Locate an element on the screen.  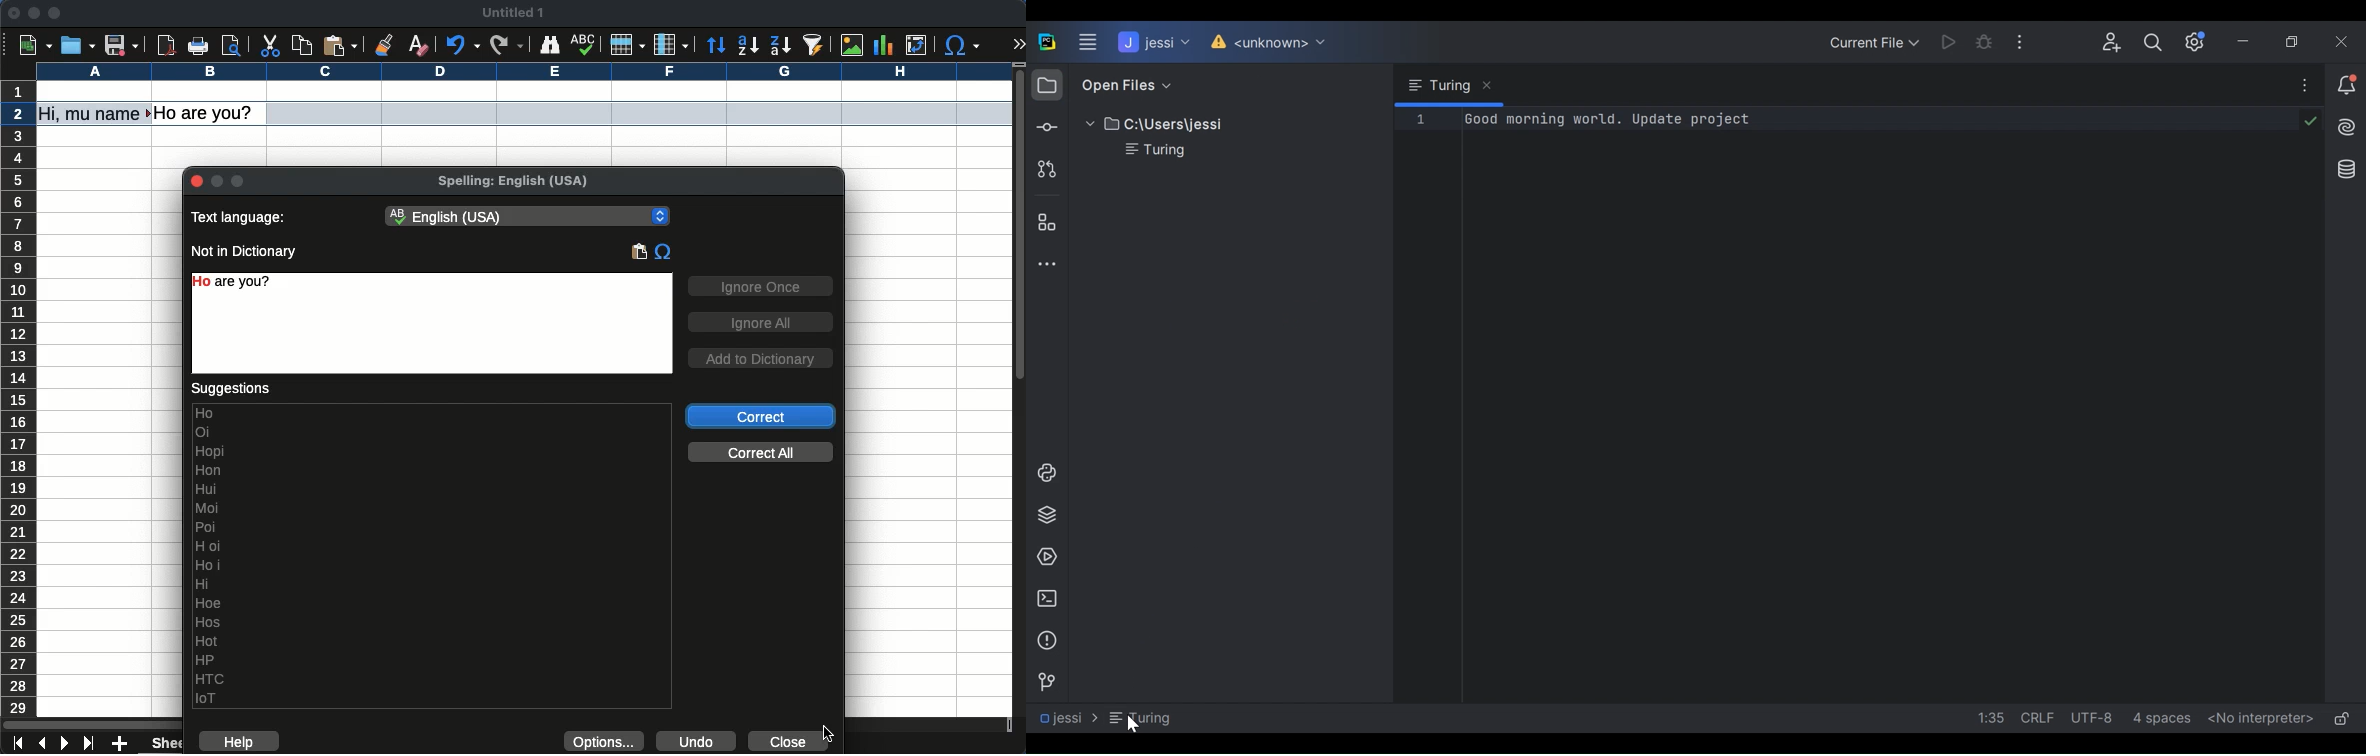
new is located at coordinates (35, 46).